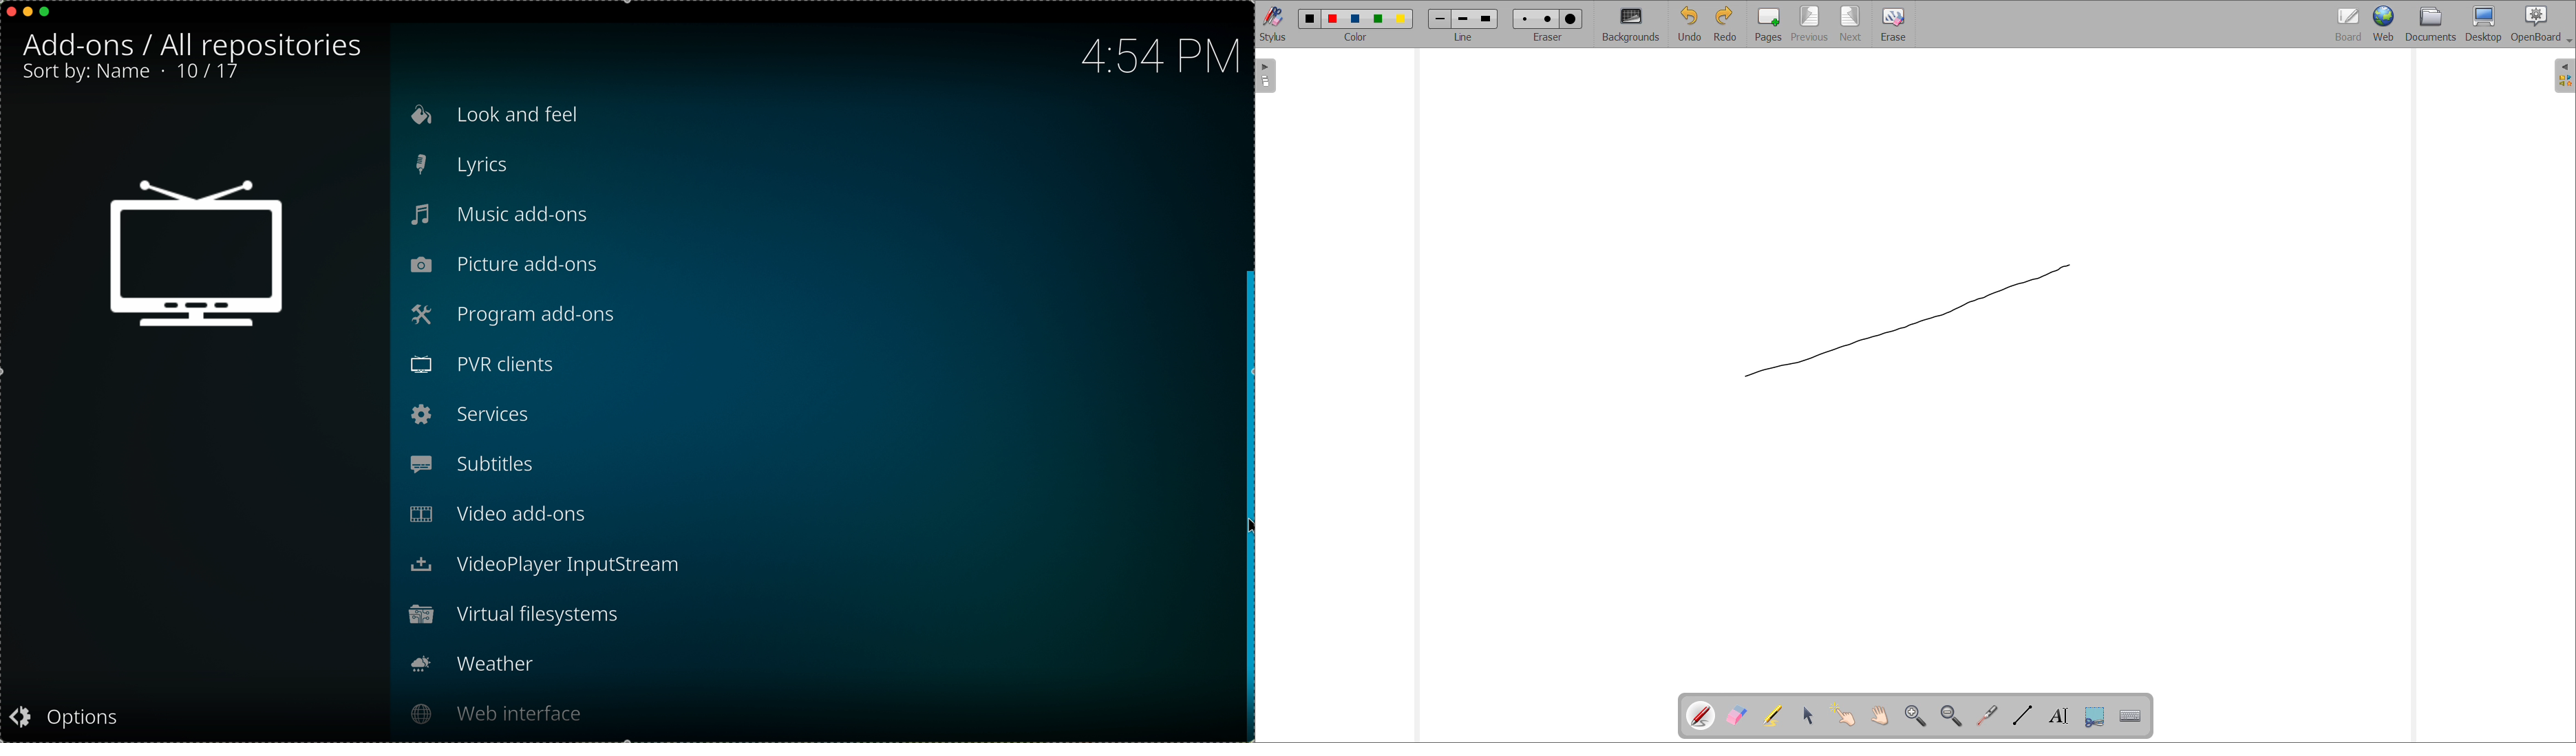  I want to click on add-ons, so click(85, 47).